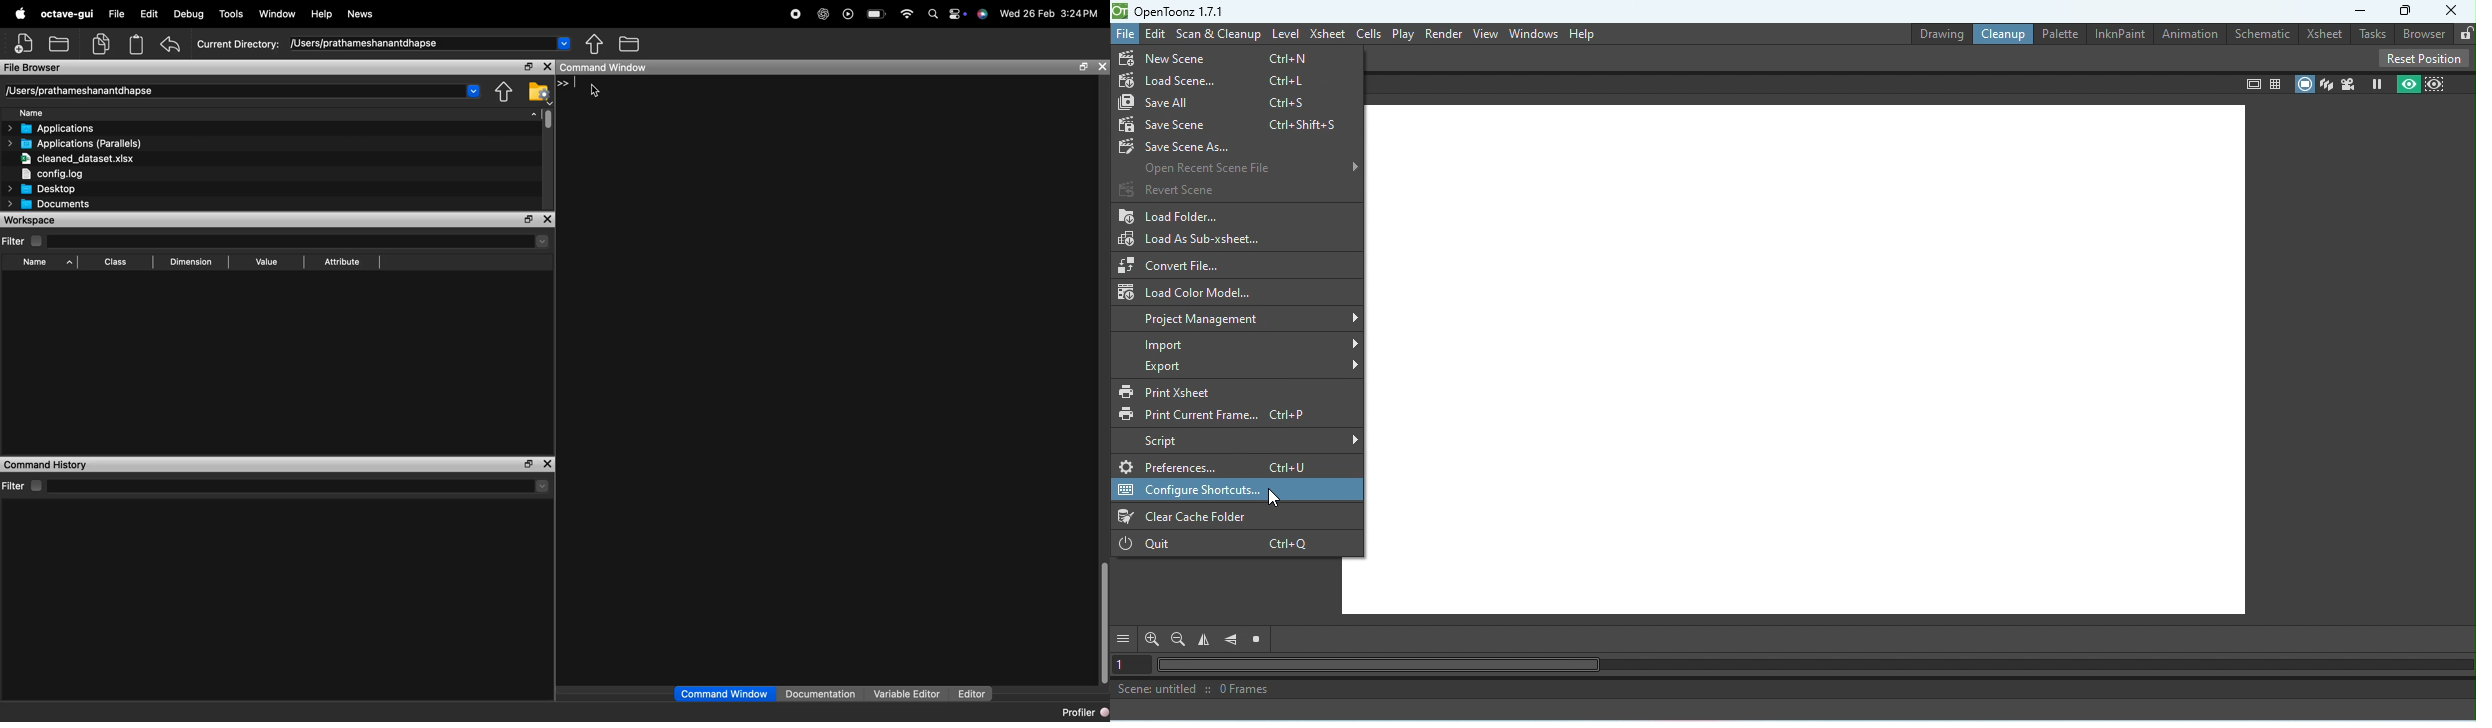 Image resolution: width=2492 pixels, height=728 pixels. What do you see at coordinates (2303, 82) in the screenshot?
I see `Camera stand view` at bounding box center [2303, 82].